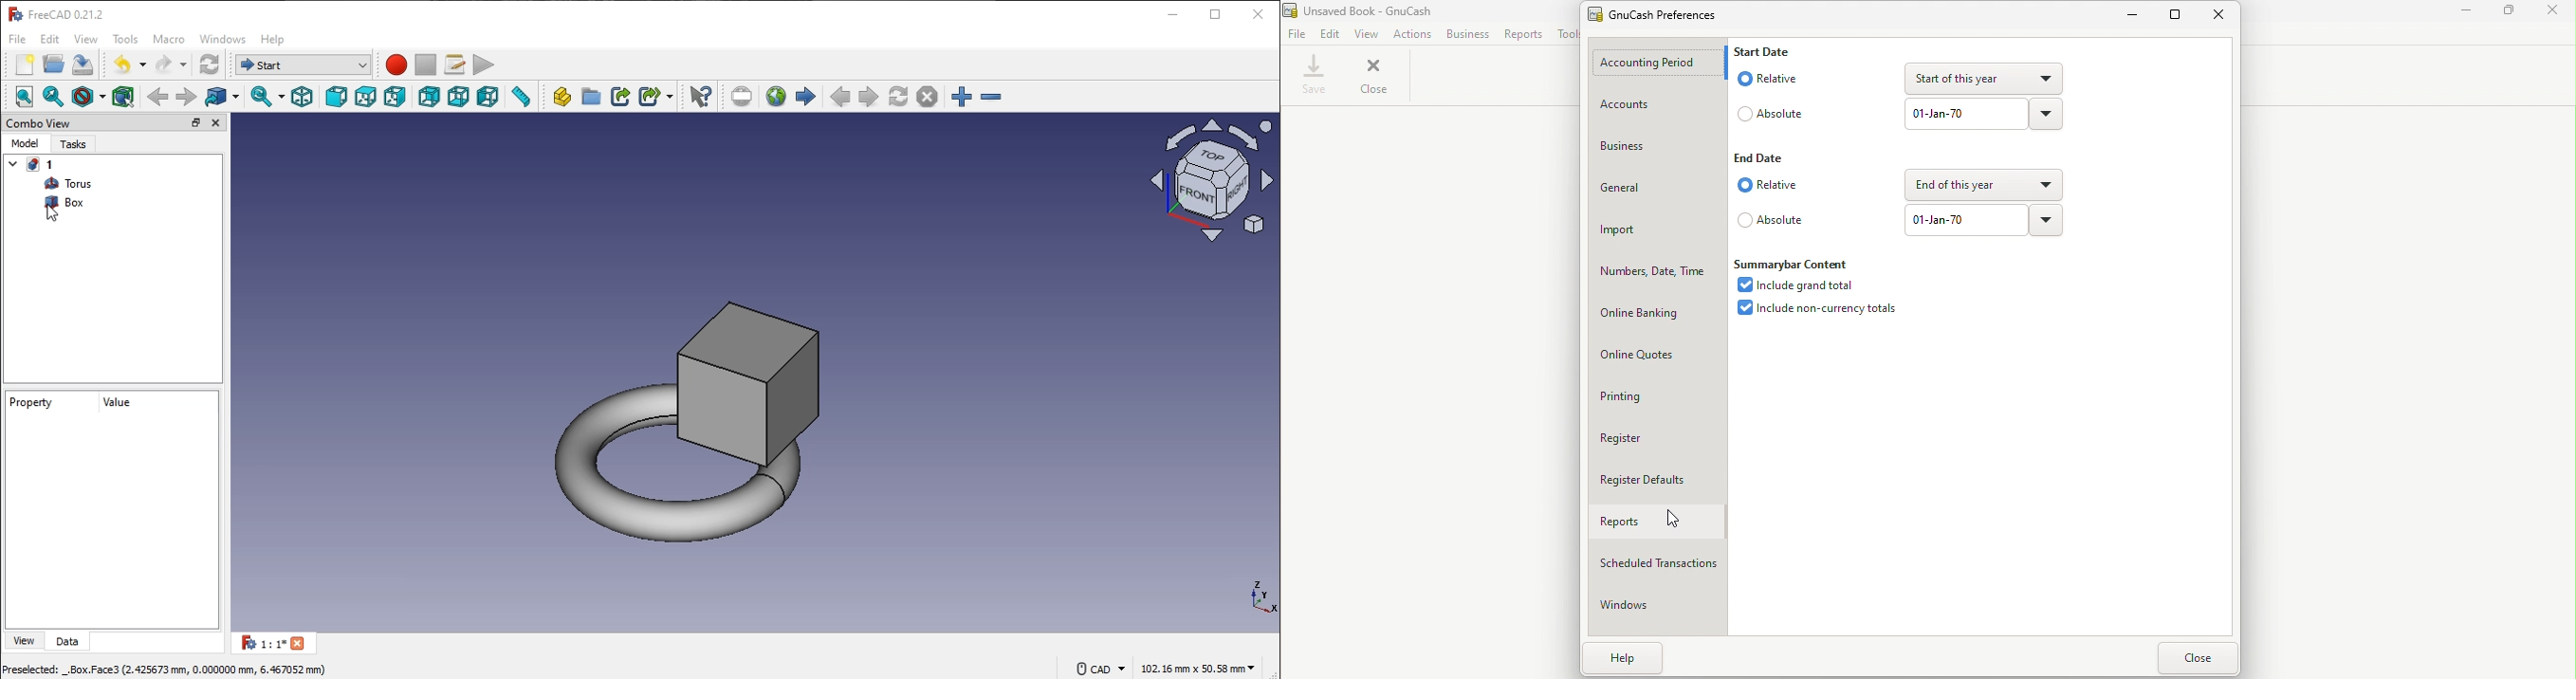 This screenshot has height=700, width=2576. What do you see at coordinates (653, 96) in the screenshot?
I see `make sublink` at bounding box center [653, 96].